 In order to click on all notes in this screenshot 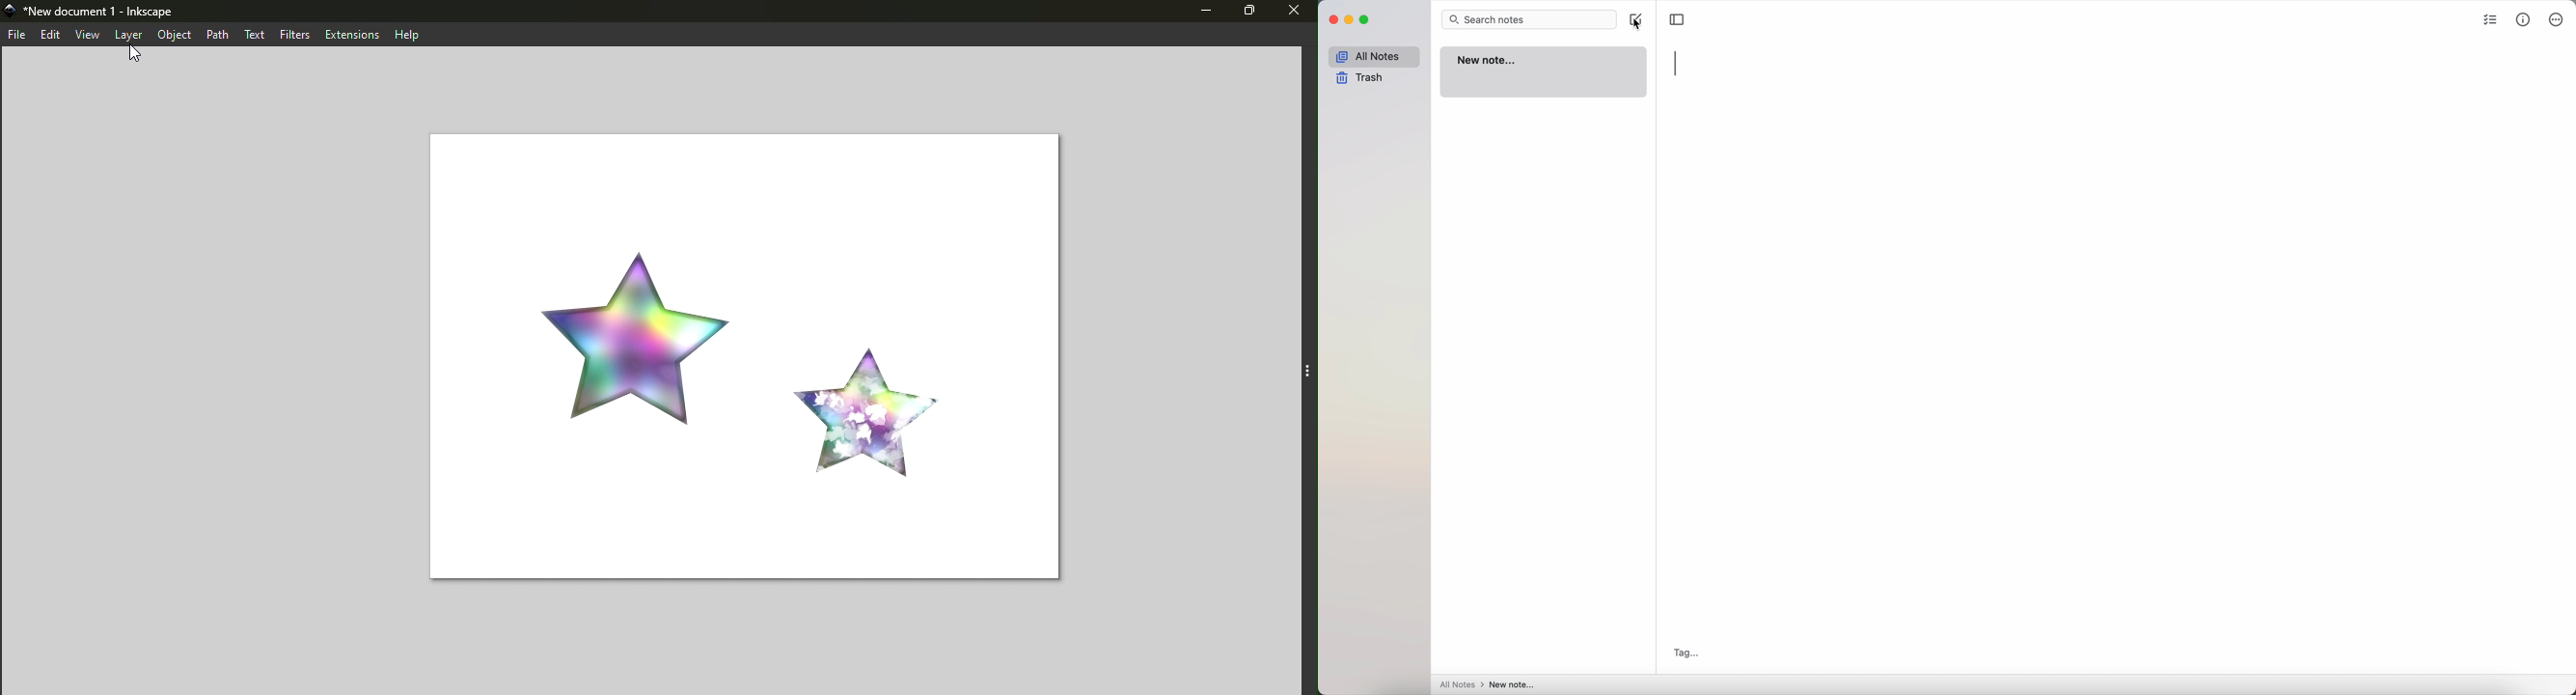, I will do `click(1376, 55)`.